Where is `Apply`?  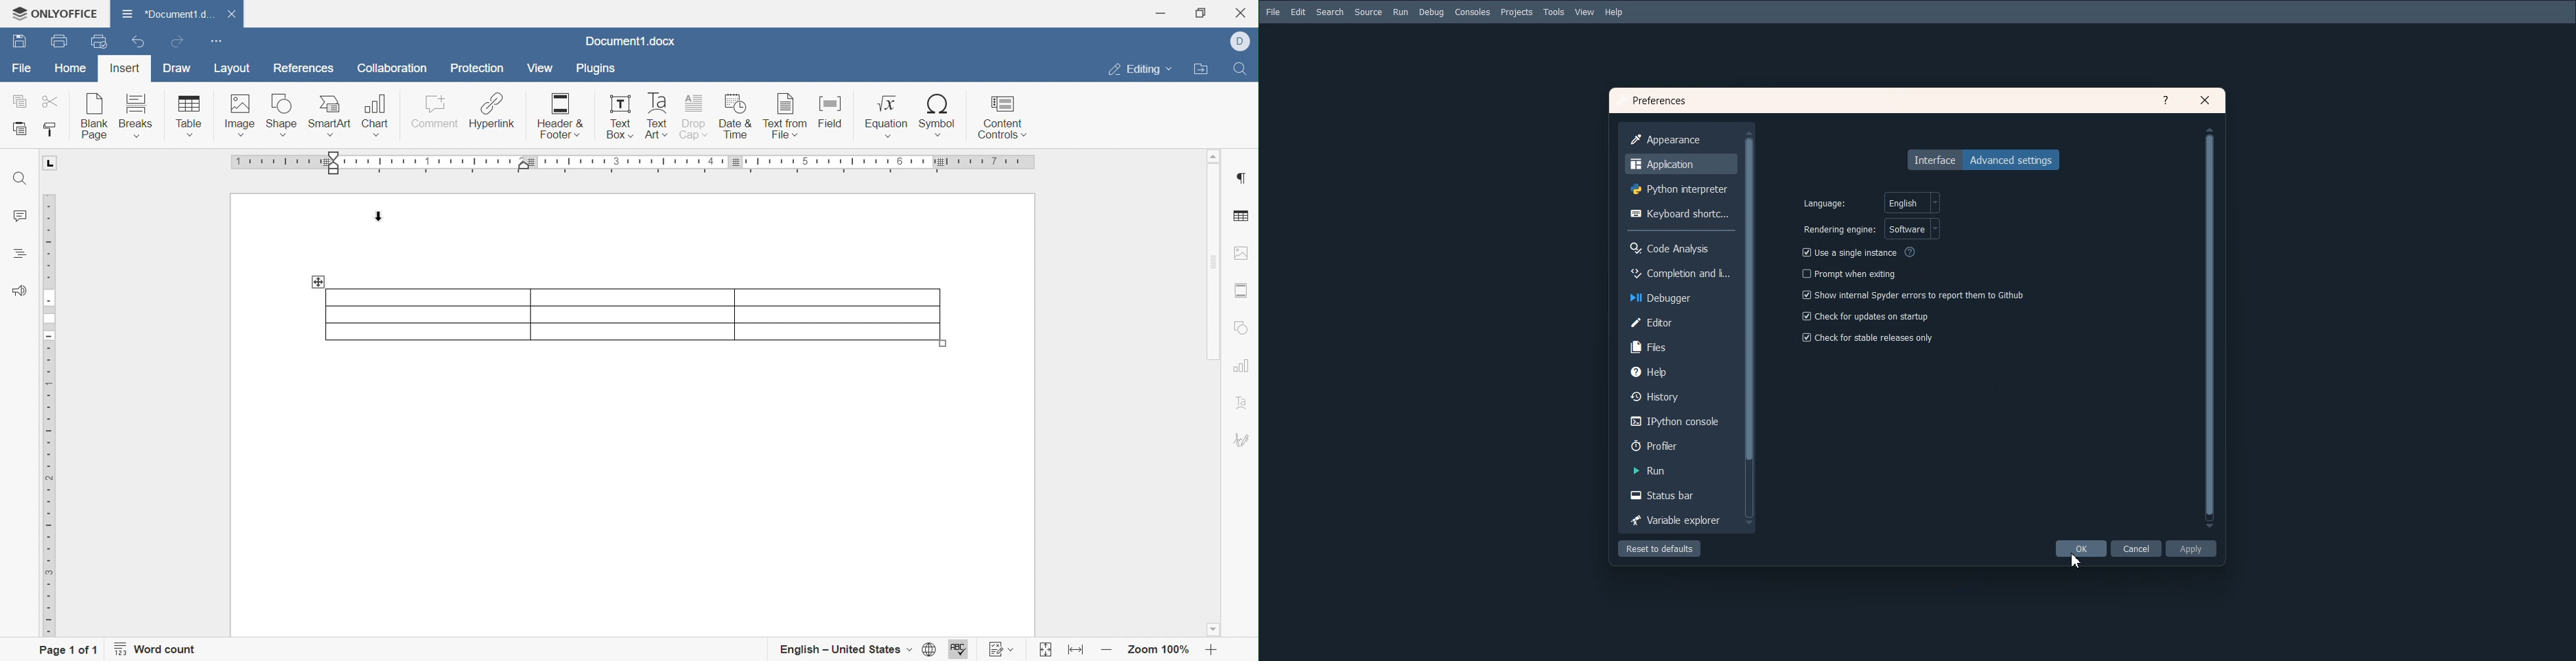
Apply is located at coordinates (2190, 548).